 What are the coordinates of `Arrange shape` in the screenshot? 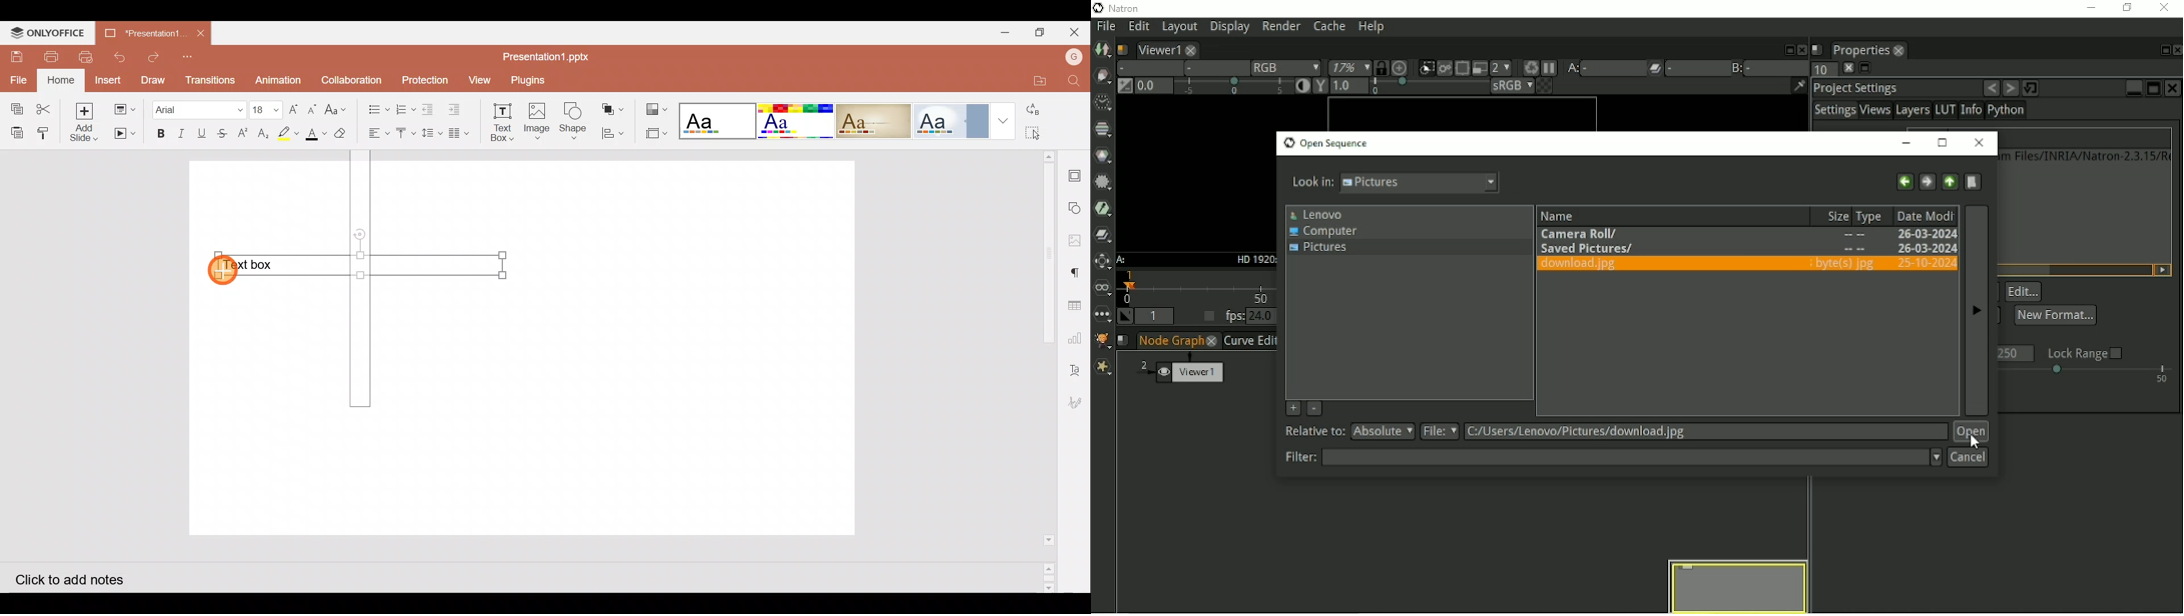 It's located at (615, 109).